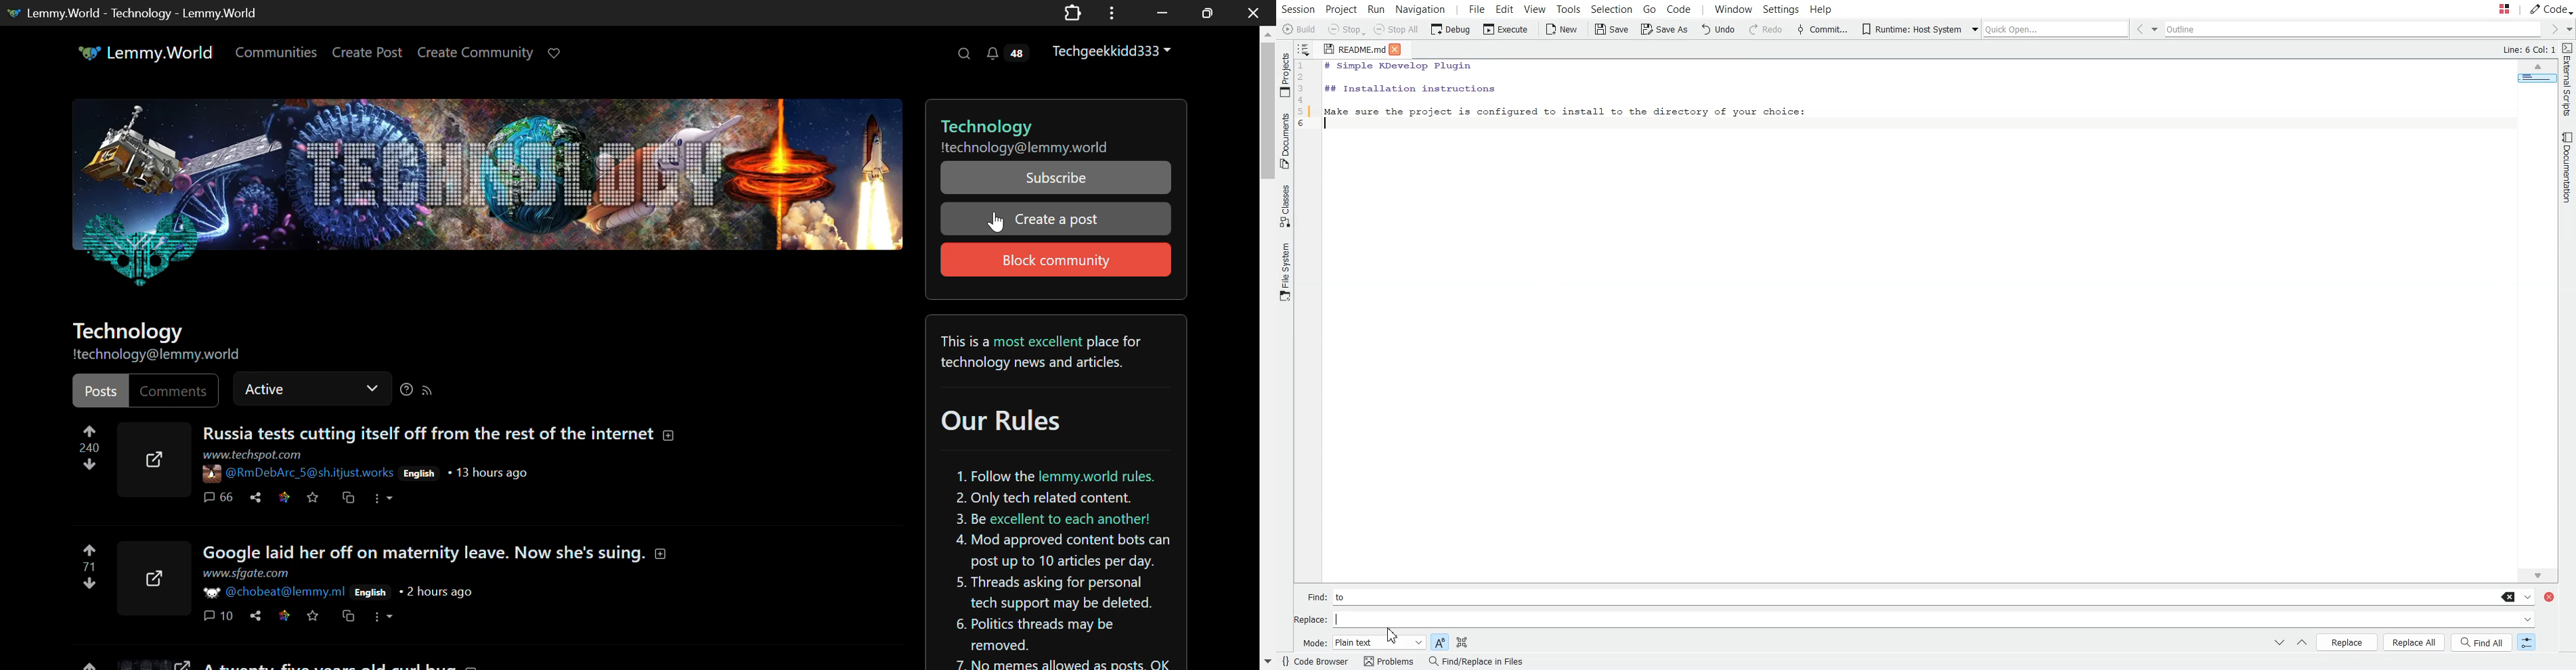 The height and width of the screenshot is (672, 2576). What do you see at coordinates (370, 53) in the screenshot?
I see `Create Post` at bounding box center [370, 53].